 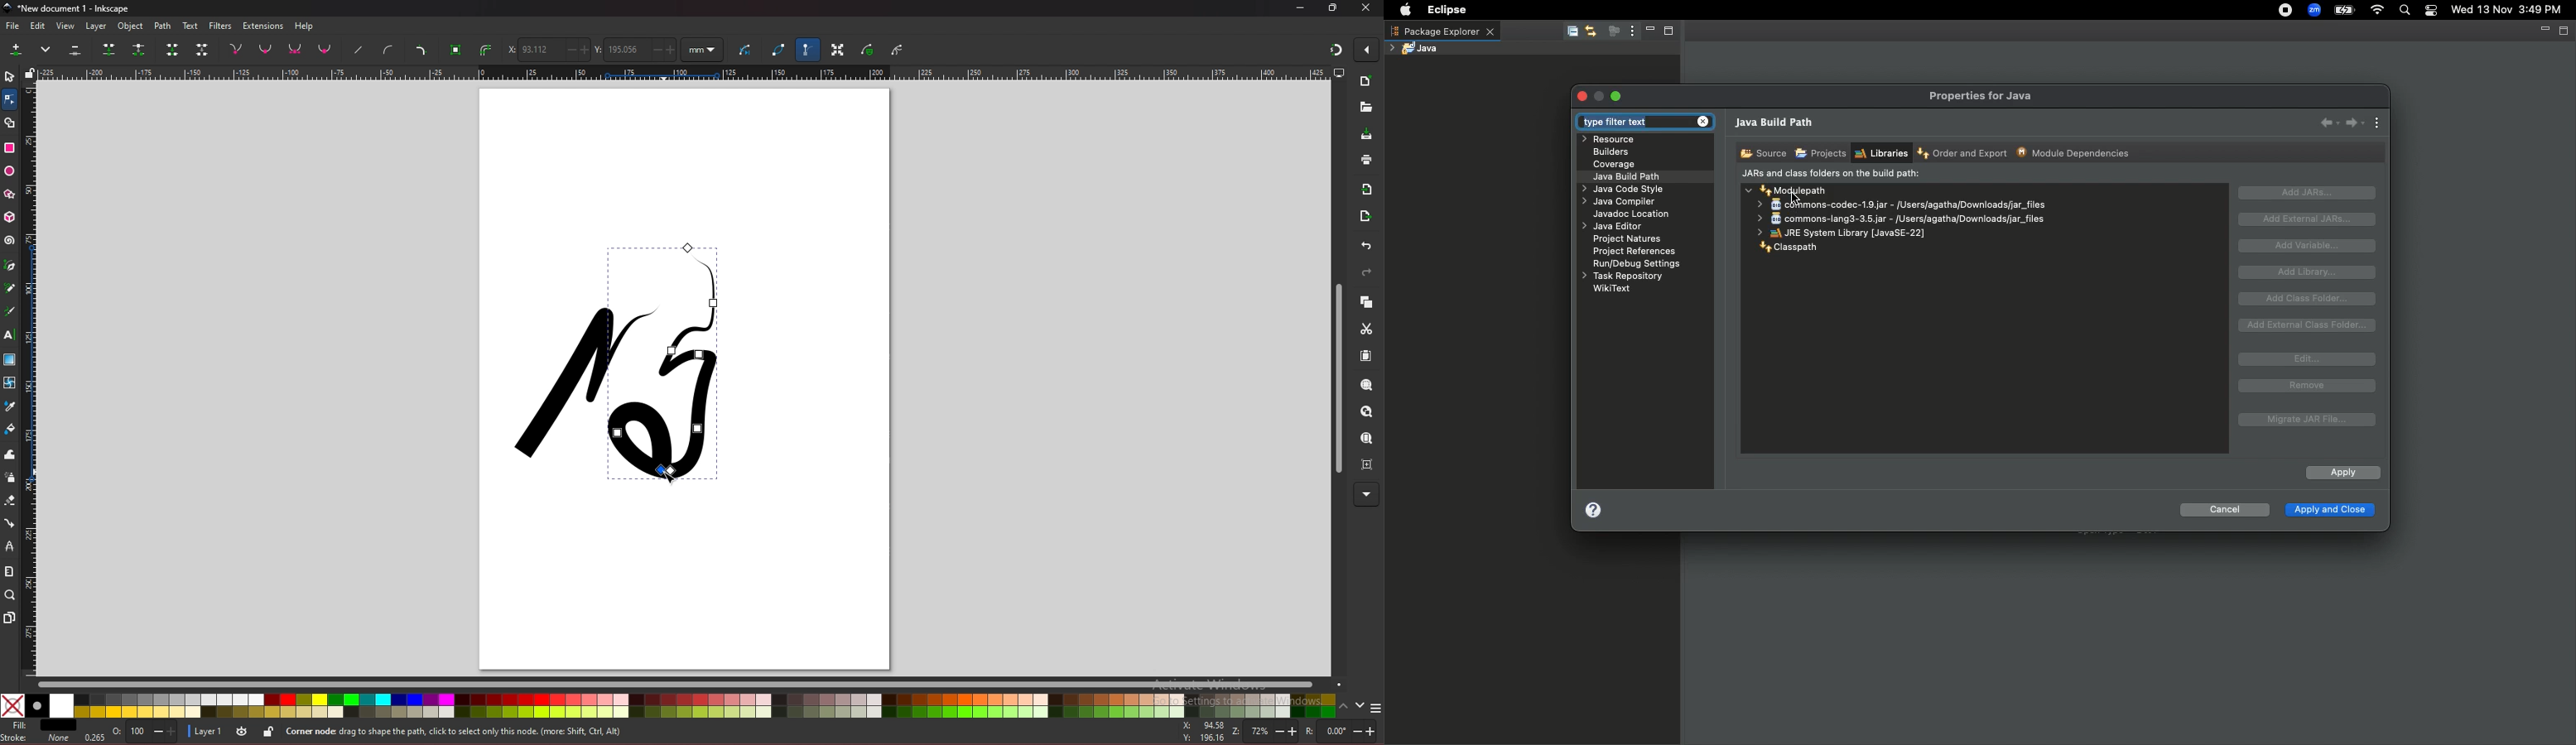 What do you see at coordinates (2329, 122) in the screenshot?
I see `Back` at bounding box center [2329, 122].